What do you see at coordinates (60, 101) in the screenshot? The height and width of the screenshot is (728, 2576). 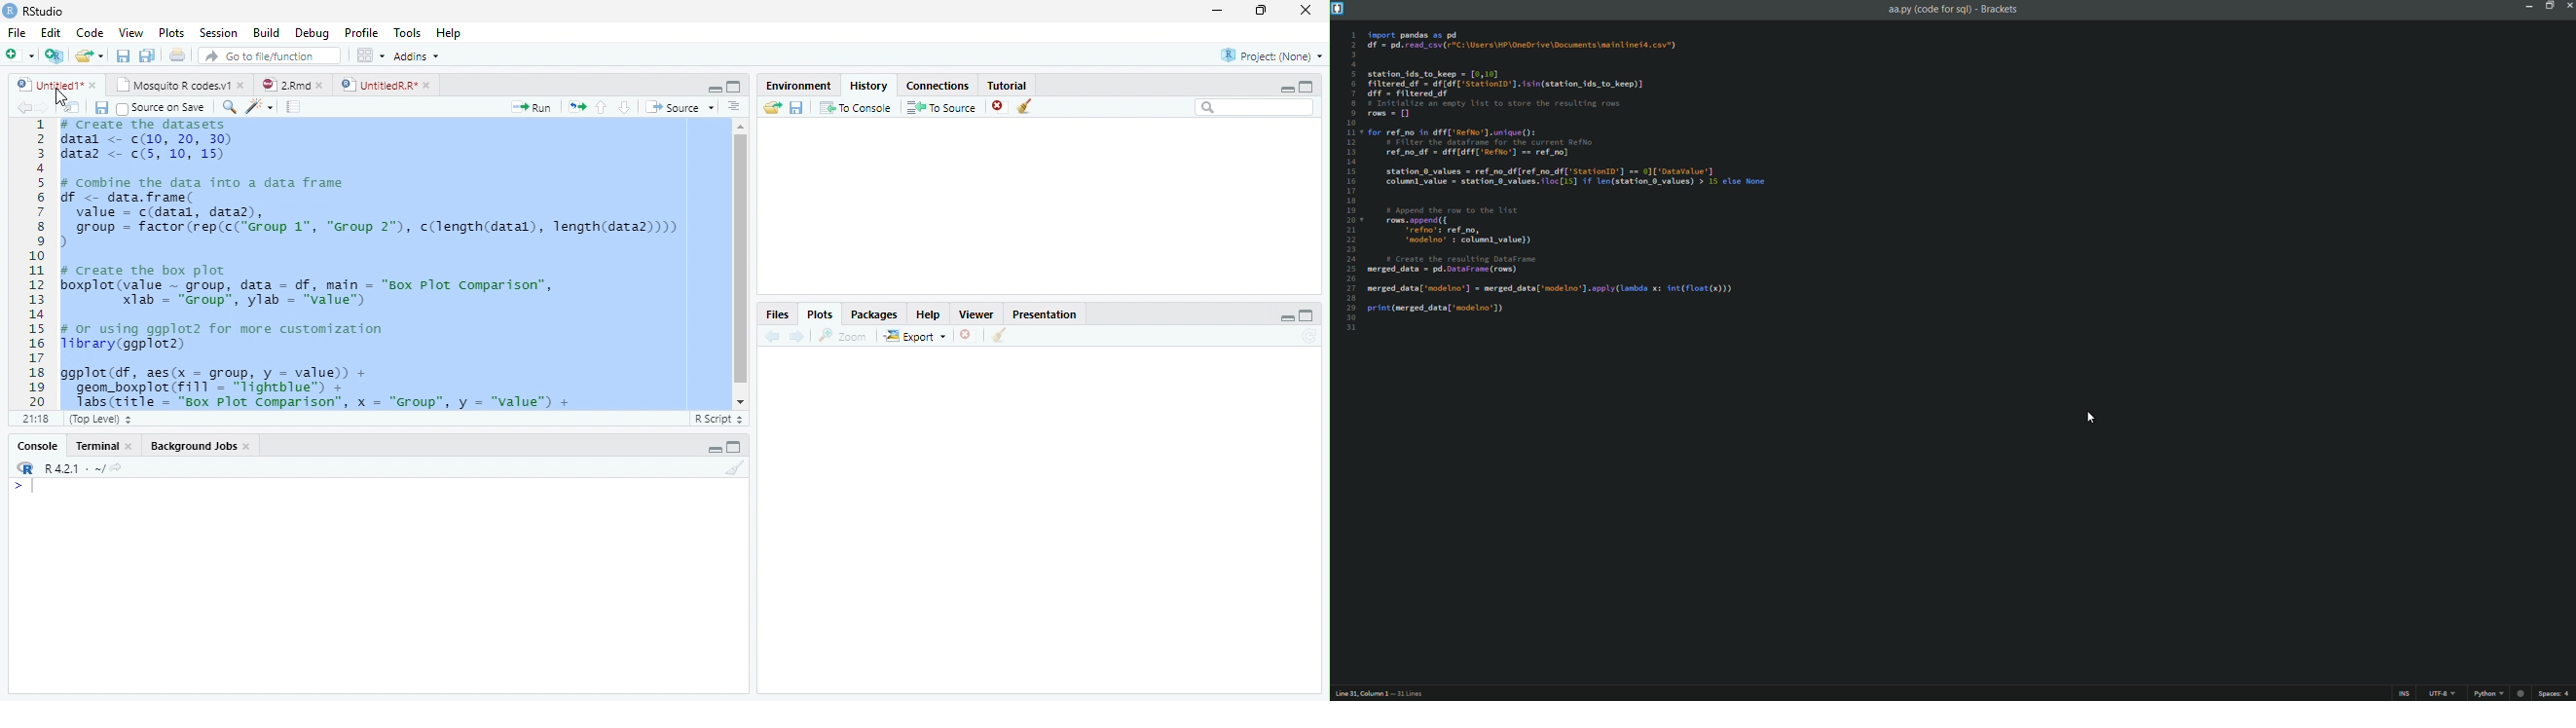 I see `cursor` at bounding box center [60, 101].